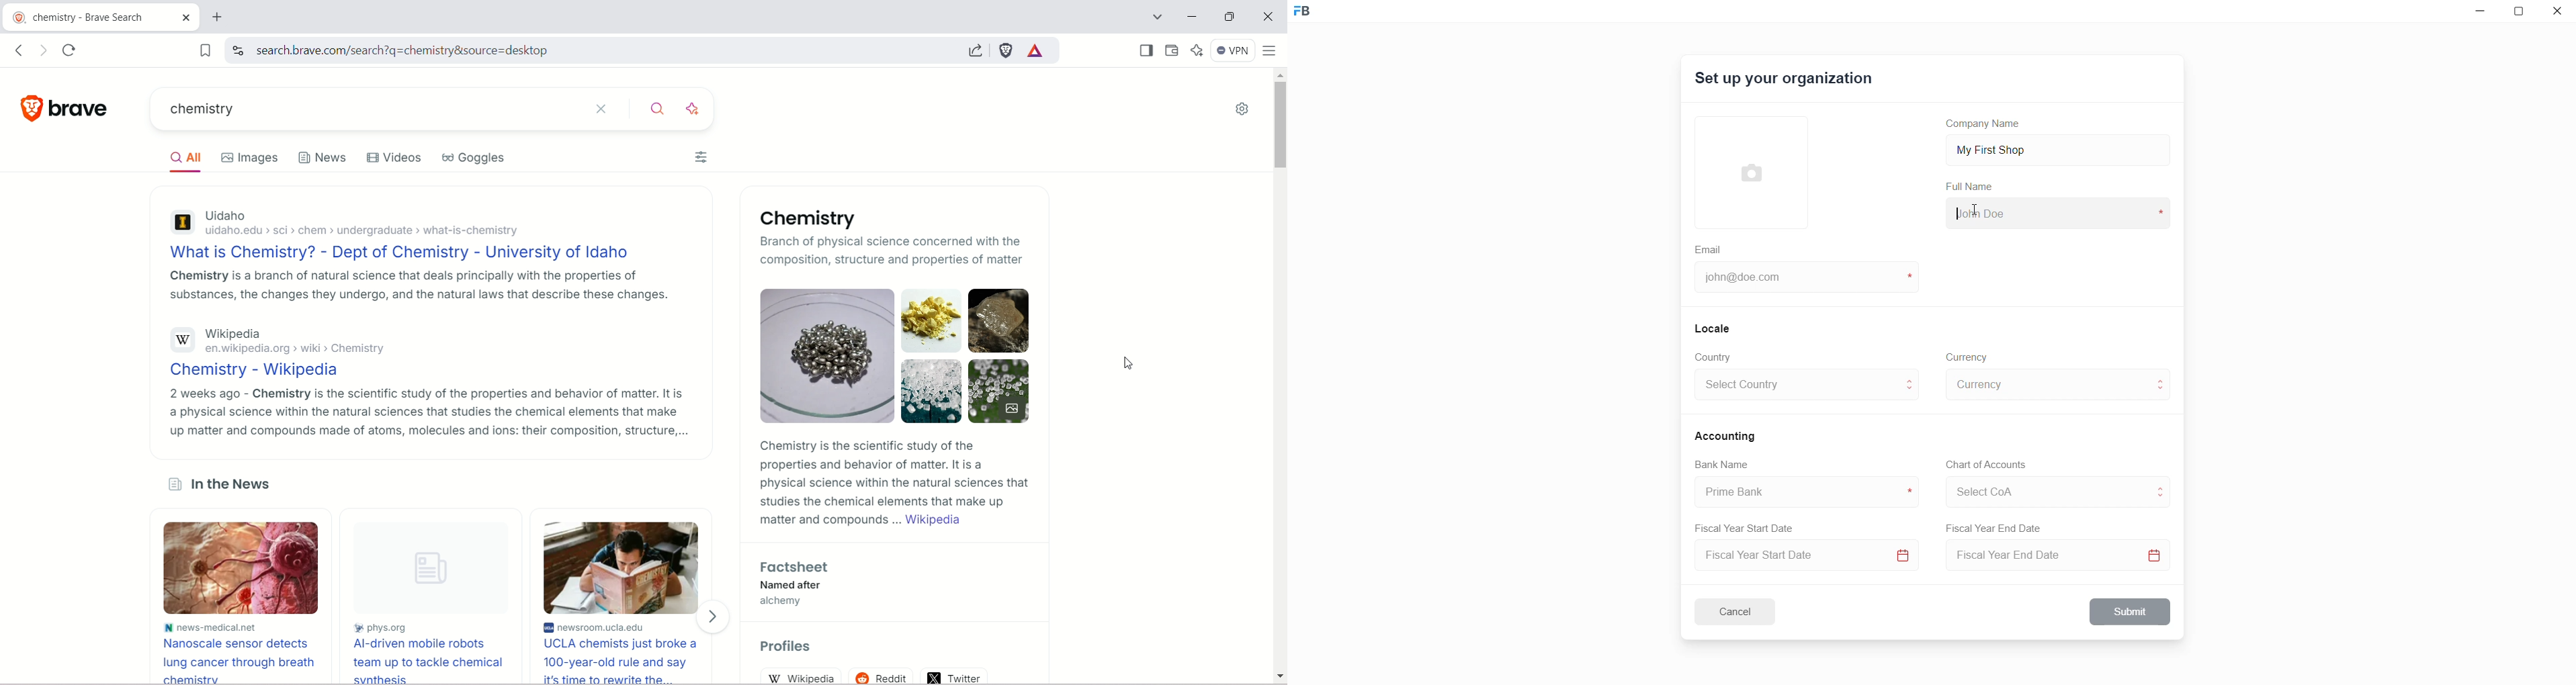 The width and height of the screenshot is (2576, 700). What do you see at coordinates (1988, 126) in the screenshot?
I see `Company Name` at bounding box center [1988, 126].